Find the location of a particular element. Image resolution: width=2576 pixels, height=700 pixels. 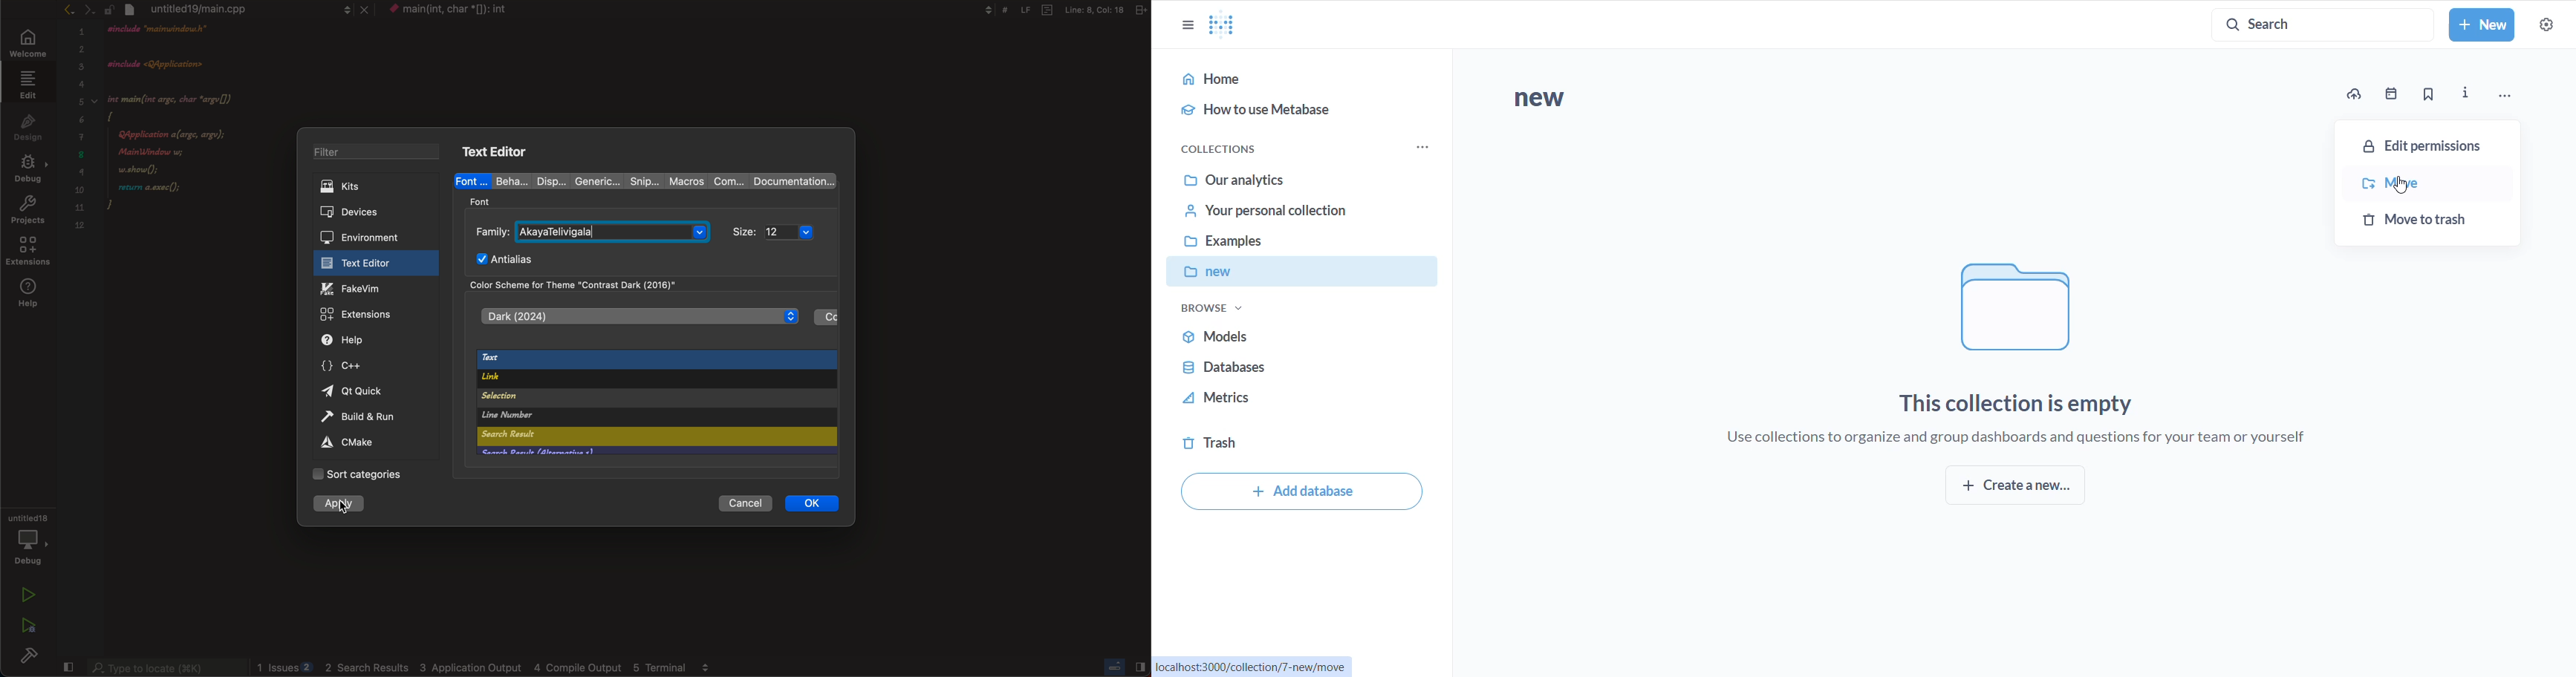

macros is located at coordinates (686, 181).